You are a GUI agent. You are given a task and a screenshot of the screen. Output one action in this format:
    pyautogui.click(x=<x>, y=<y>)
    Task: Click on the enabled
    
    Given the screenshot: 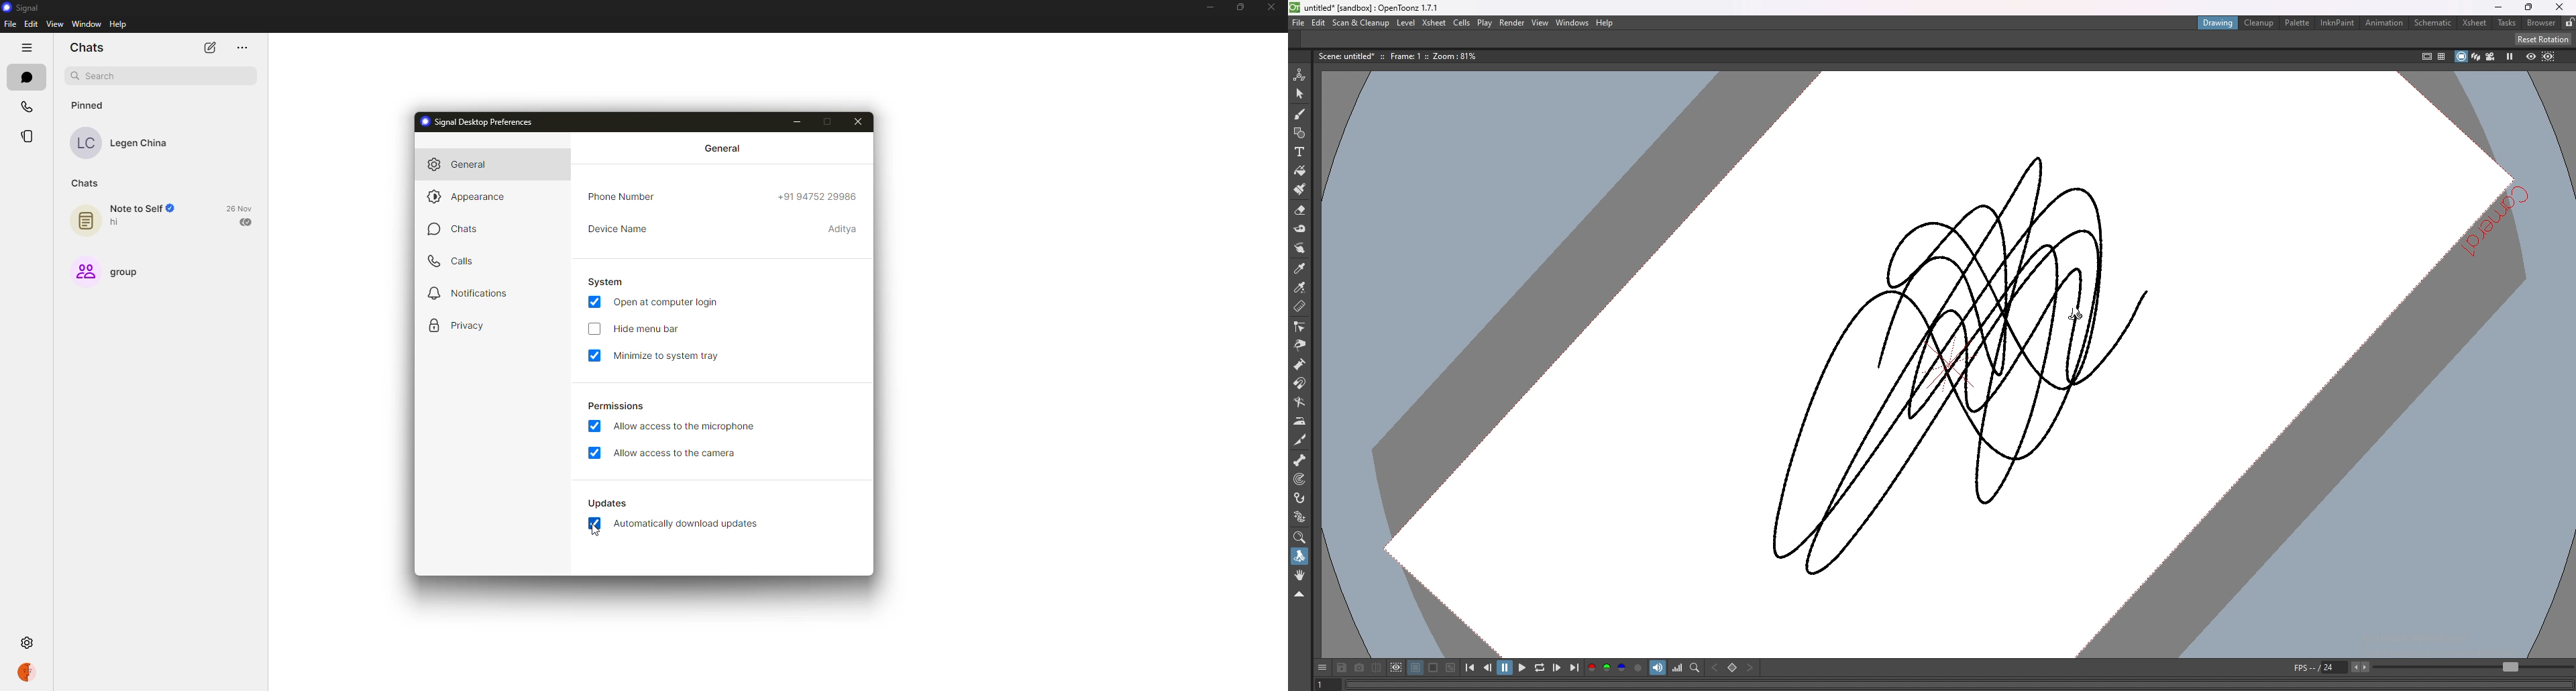 What is the action you would take?
    pyautogui.click(x=594, y=453)
    